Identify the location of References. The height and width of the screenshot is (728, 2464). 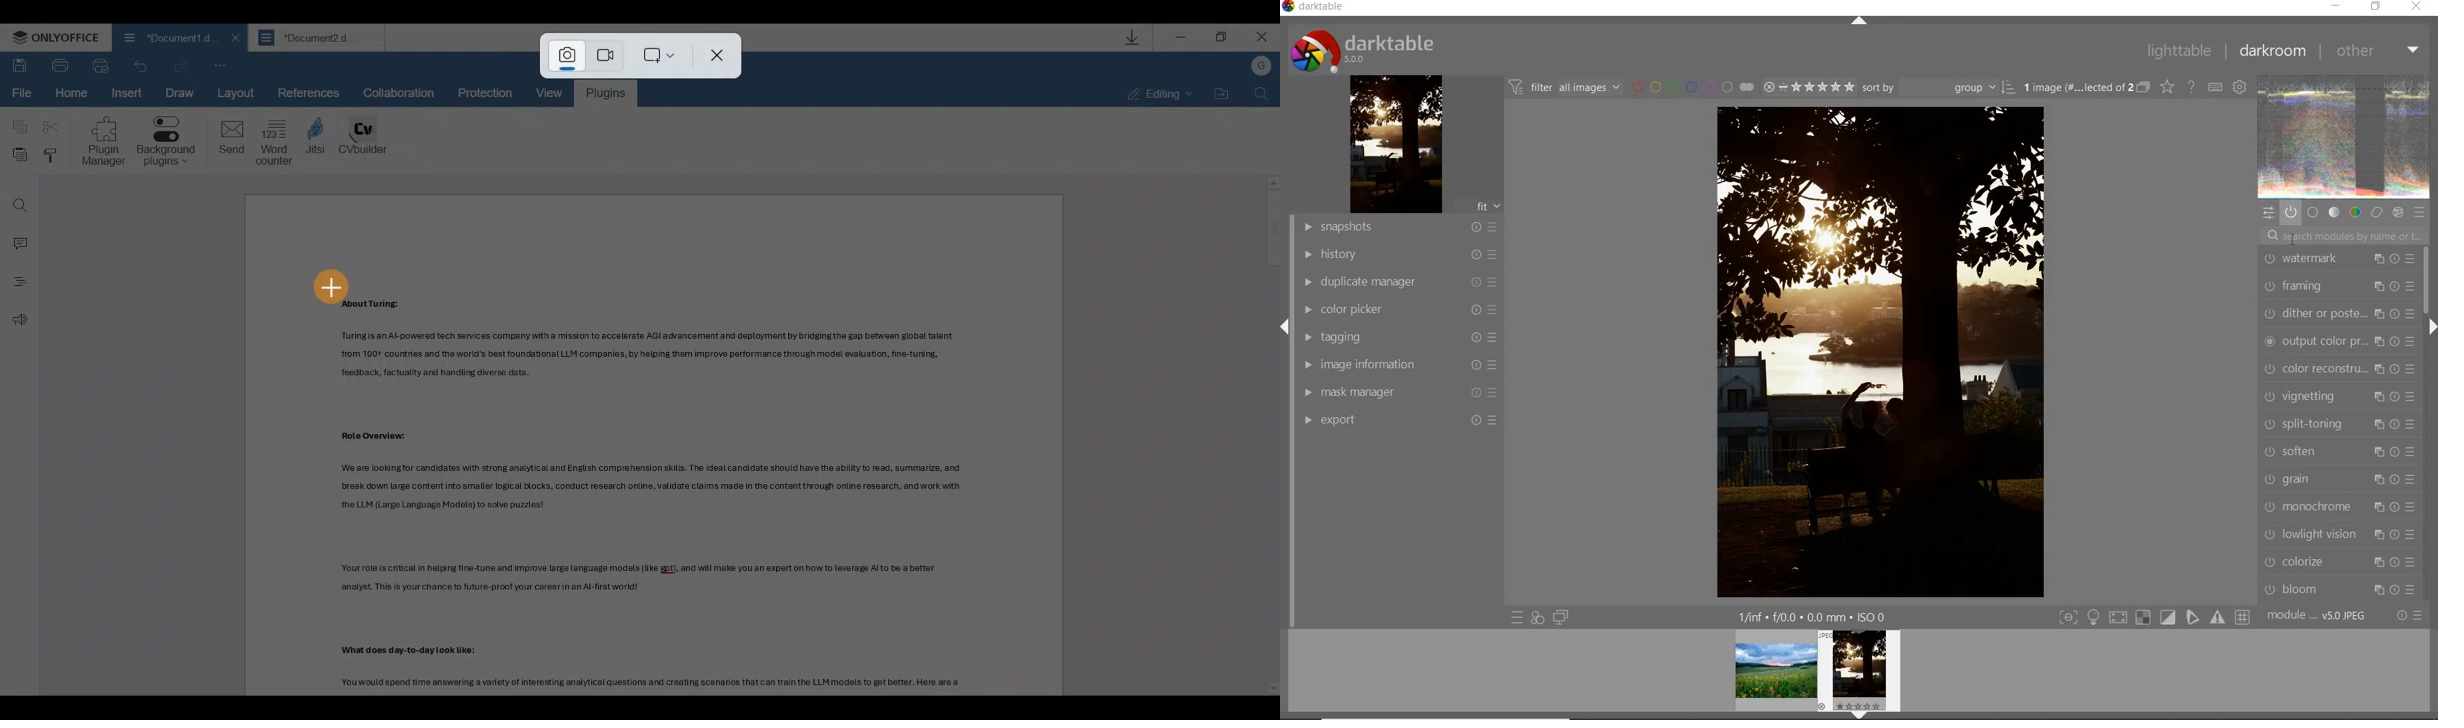
(310, 92).